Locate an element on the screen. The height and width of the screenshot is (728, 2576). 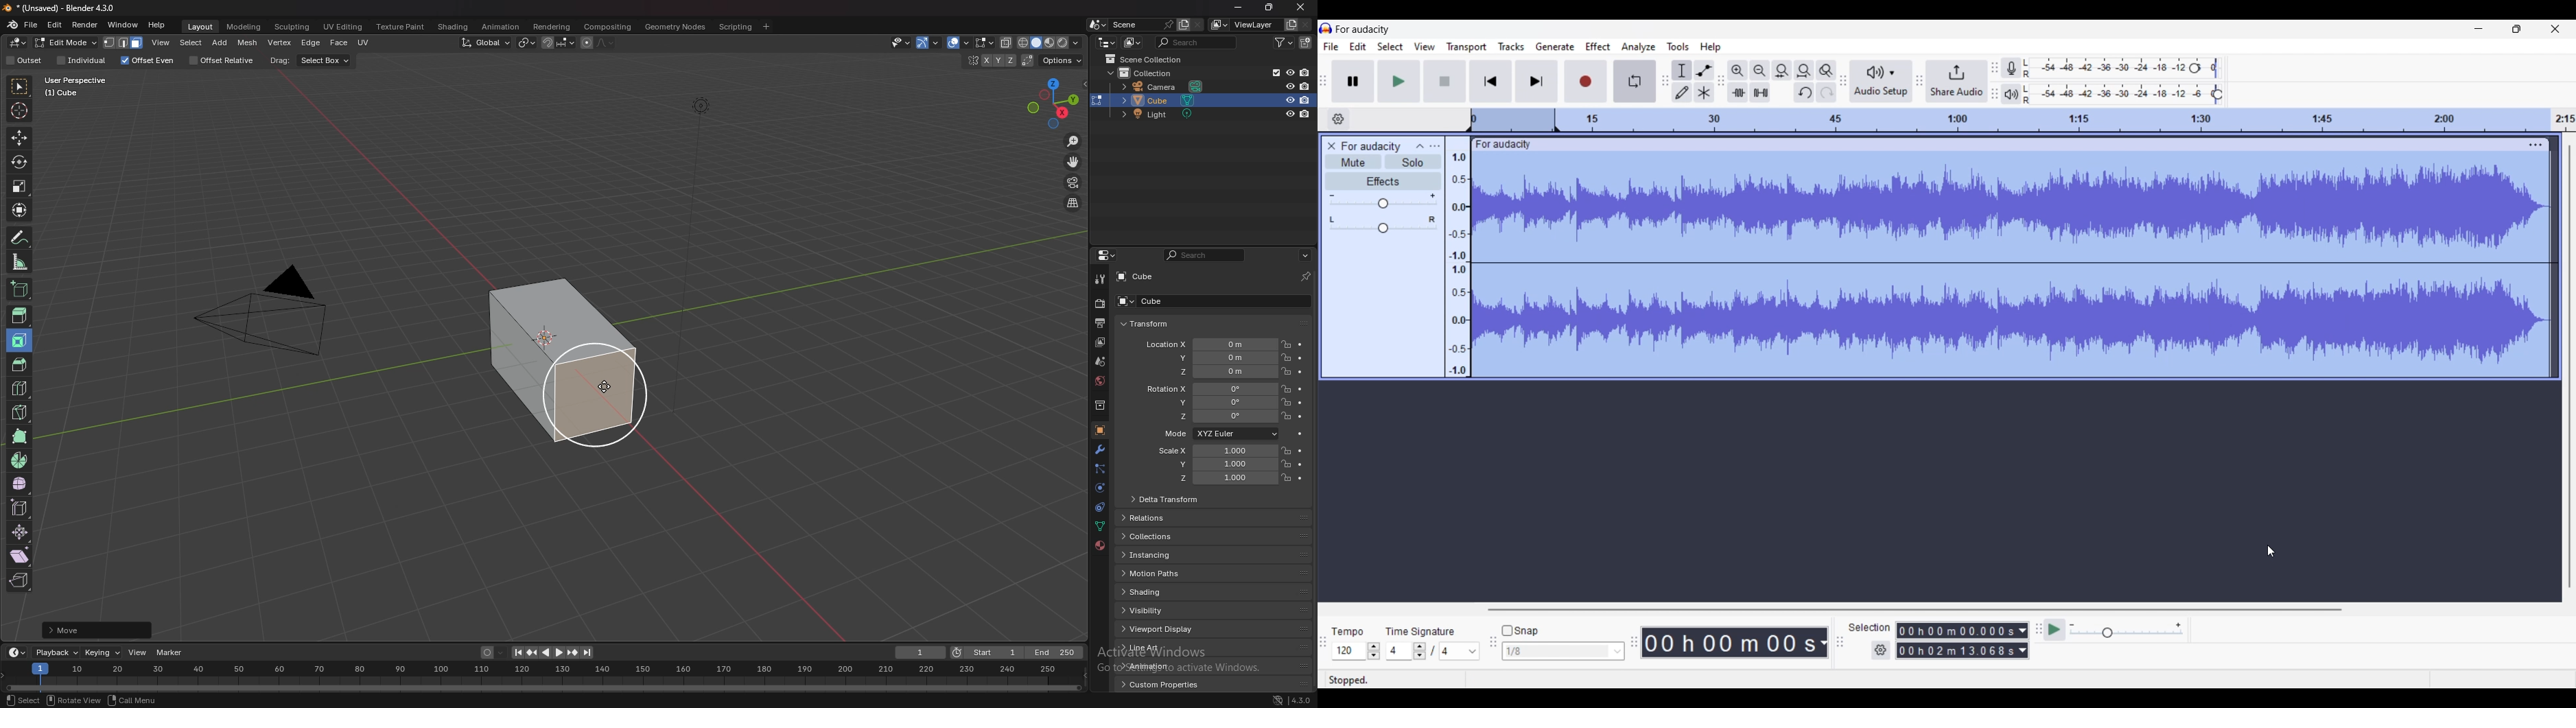
animate property is located at coordinates (1301, 434).